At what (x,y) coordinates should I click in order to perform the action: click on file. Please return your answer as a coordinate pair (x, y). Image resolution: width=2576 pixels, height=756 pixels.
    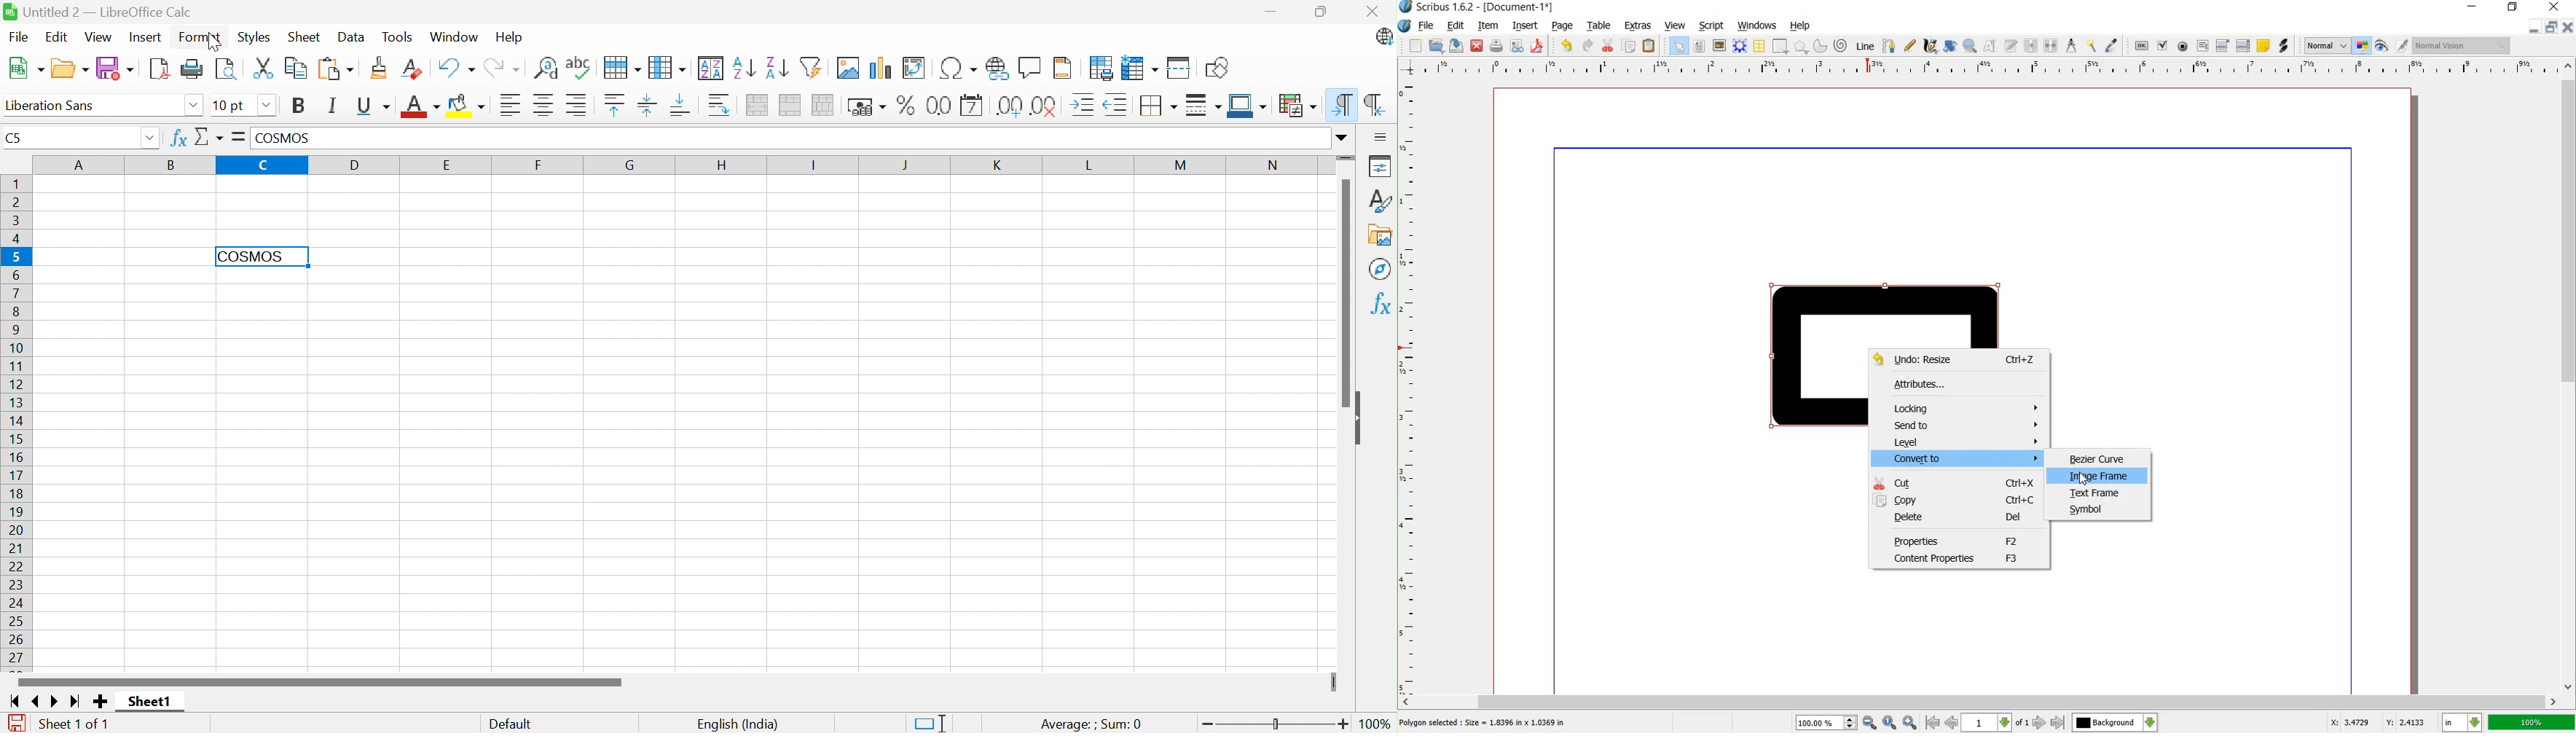
    Looking at the image, I should click on (1426, 27).